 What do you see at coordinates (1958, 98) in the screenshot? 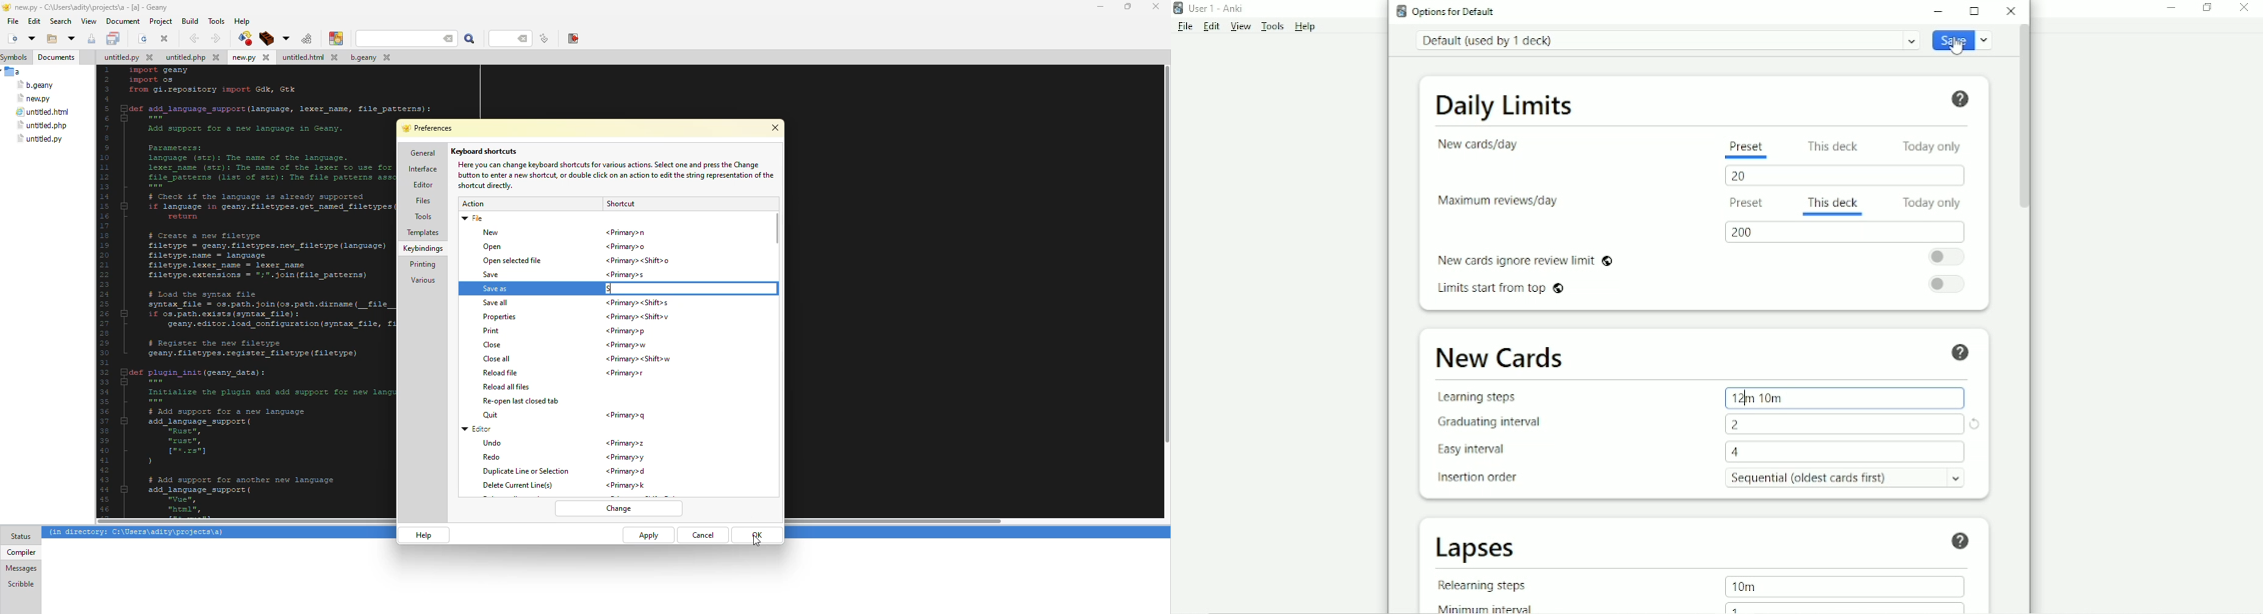
I see `Help` at bounding box center [1958, 98].